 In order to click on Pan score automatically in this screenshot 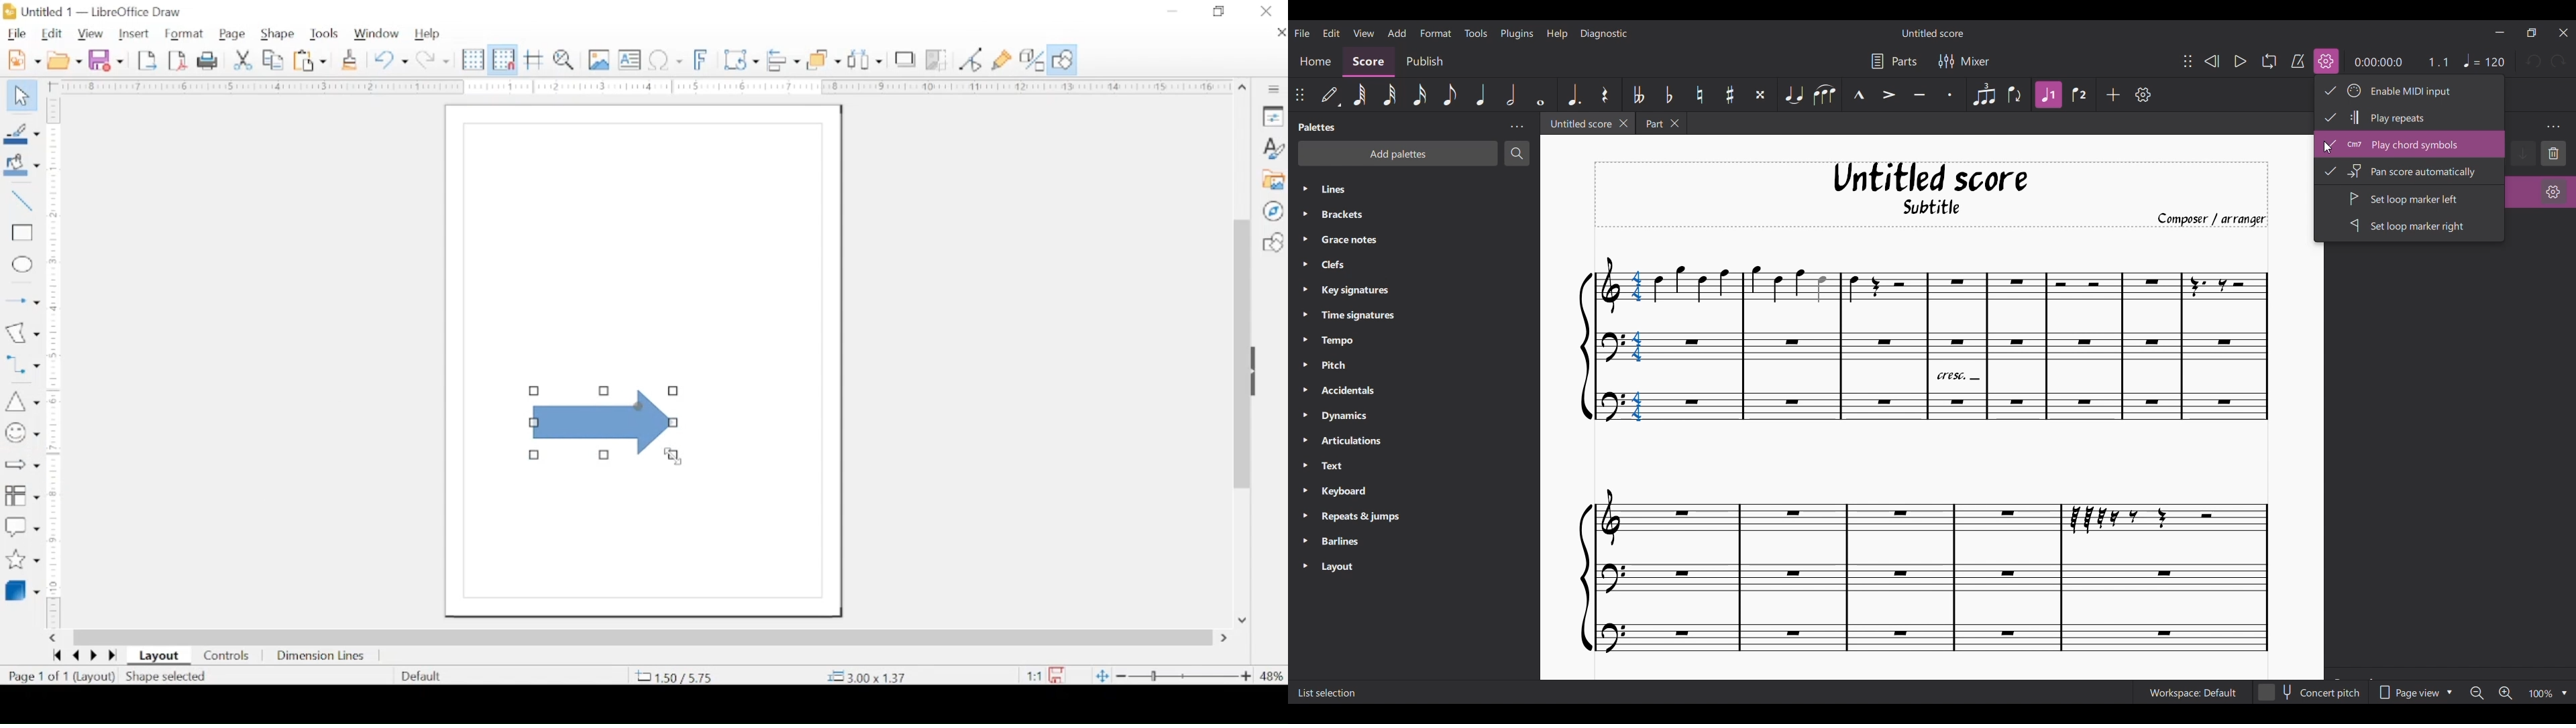, I will do `click(2422, 171)`.